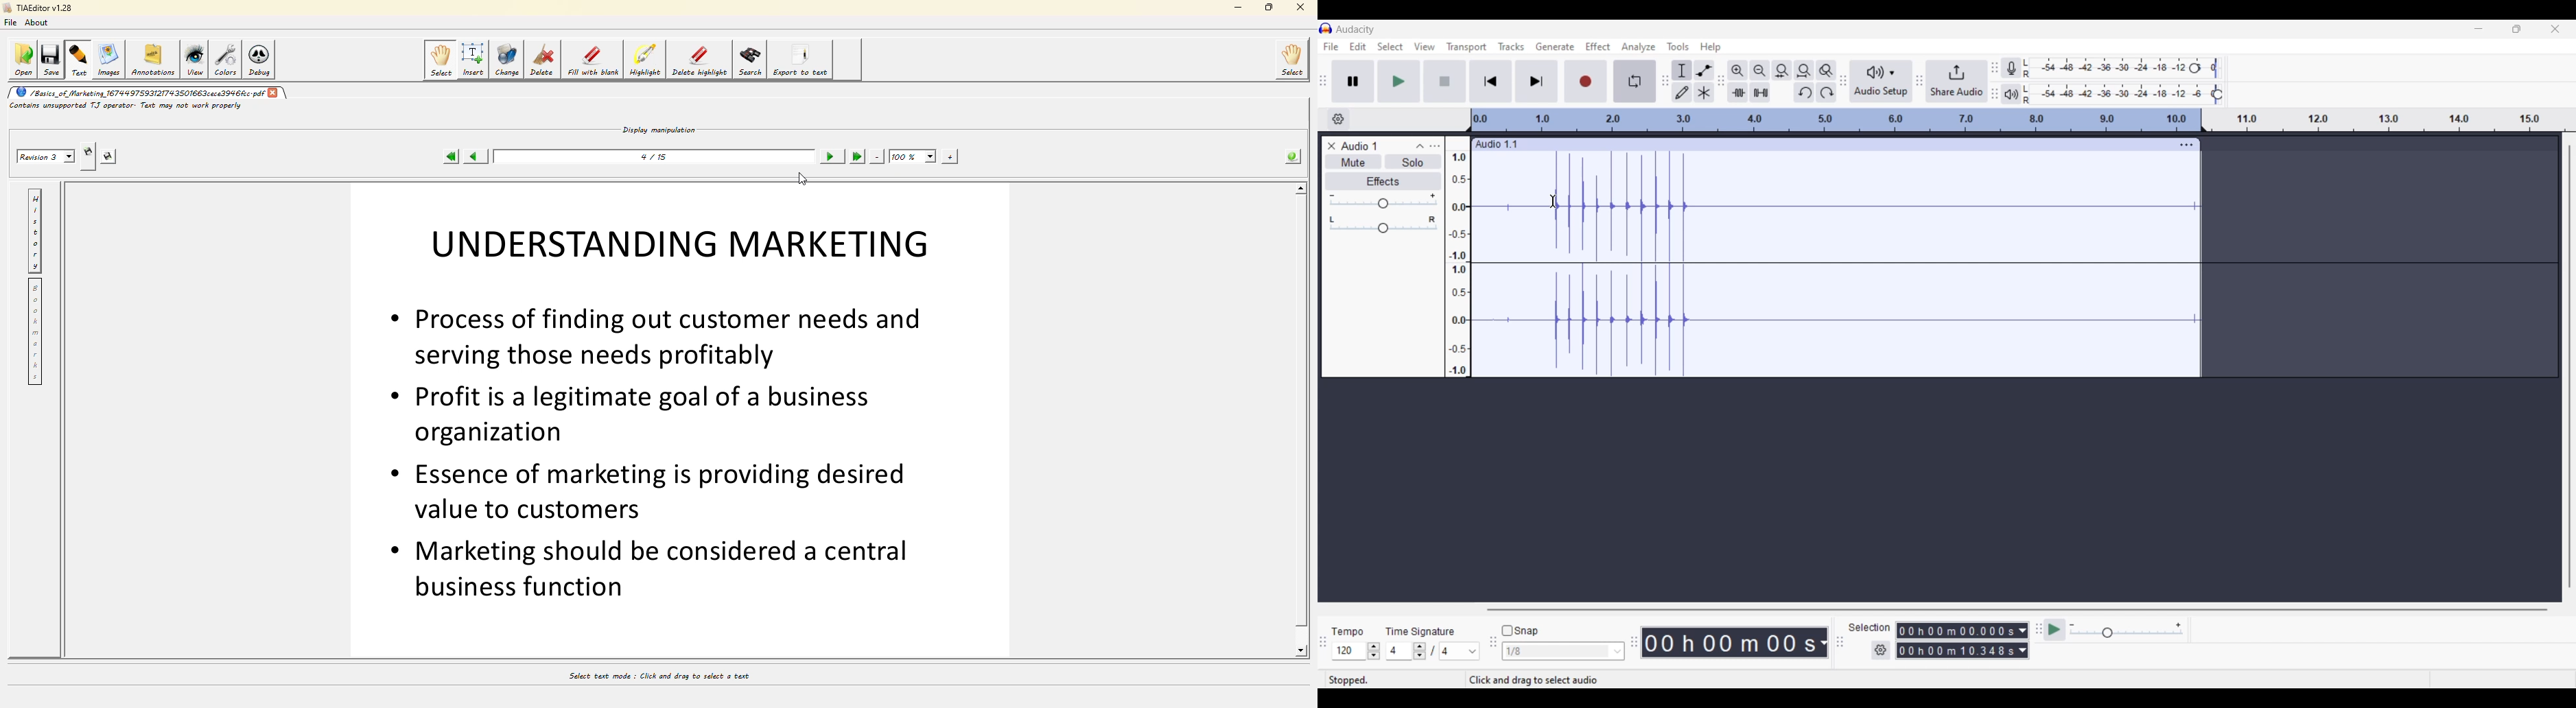 The width and height of the screenshot is (2576, 728). Describe the element at coordinates (2055, 630) in the screenshot. I see `Play-at-speed/Play-at-speed once` at that location.